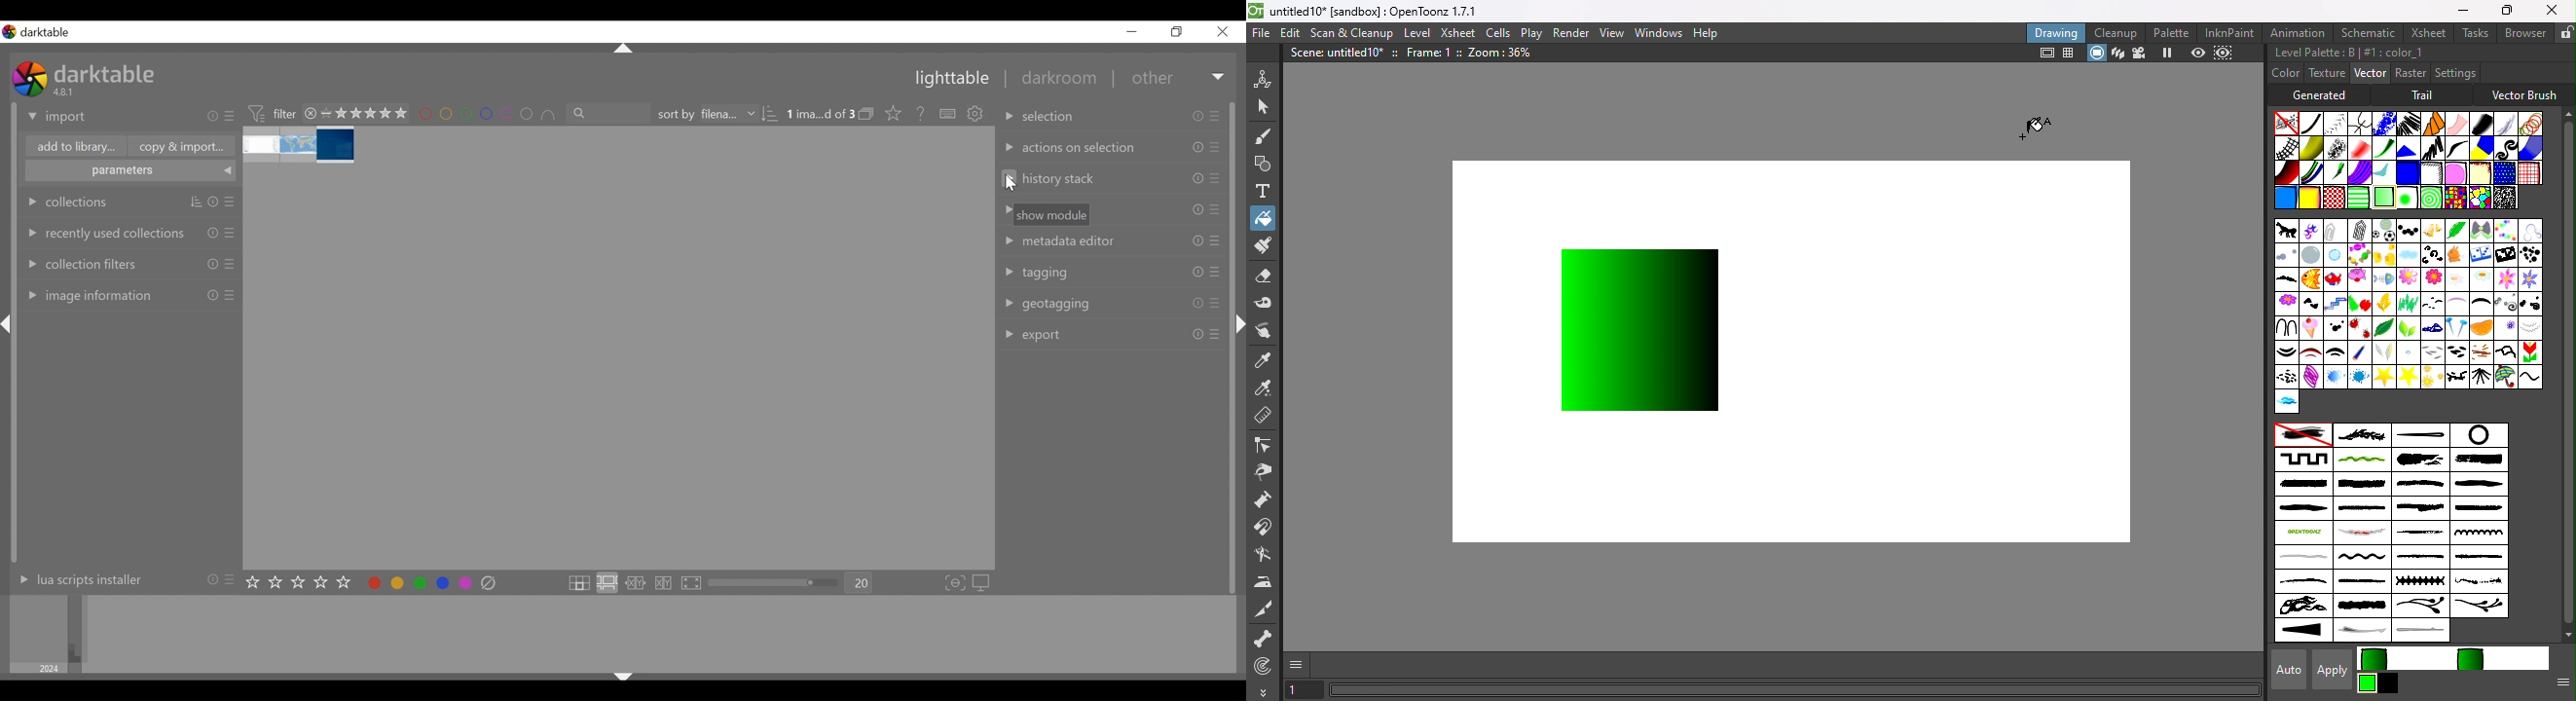 This screenshot has height=728, width=2576. Describe the element at coordinates (2287, 123) in the screenshot. I see `Plain color` at that location.